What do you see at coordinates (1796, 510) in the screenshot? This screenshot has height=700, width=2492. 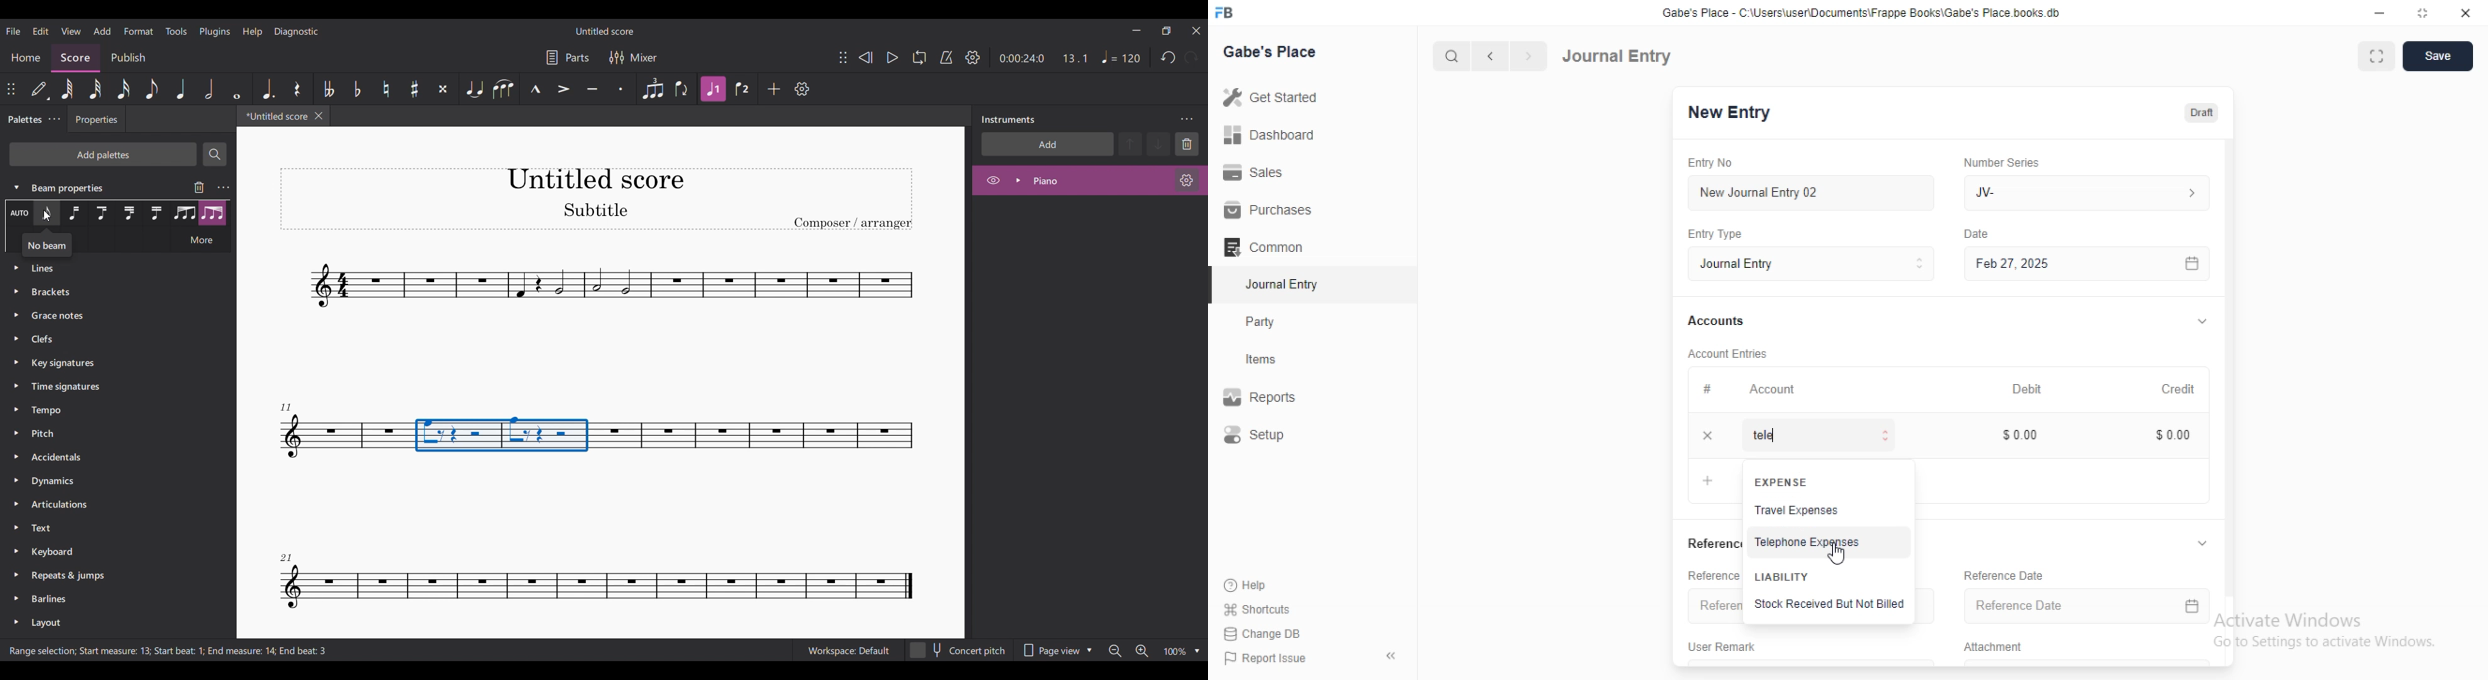 I see `Travel Expenses` at bounding box center [1796, 510].